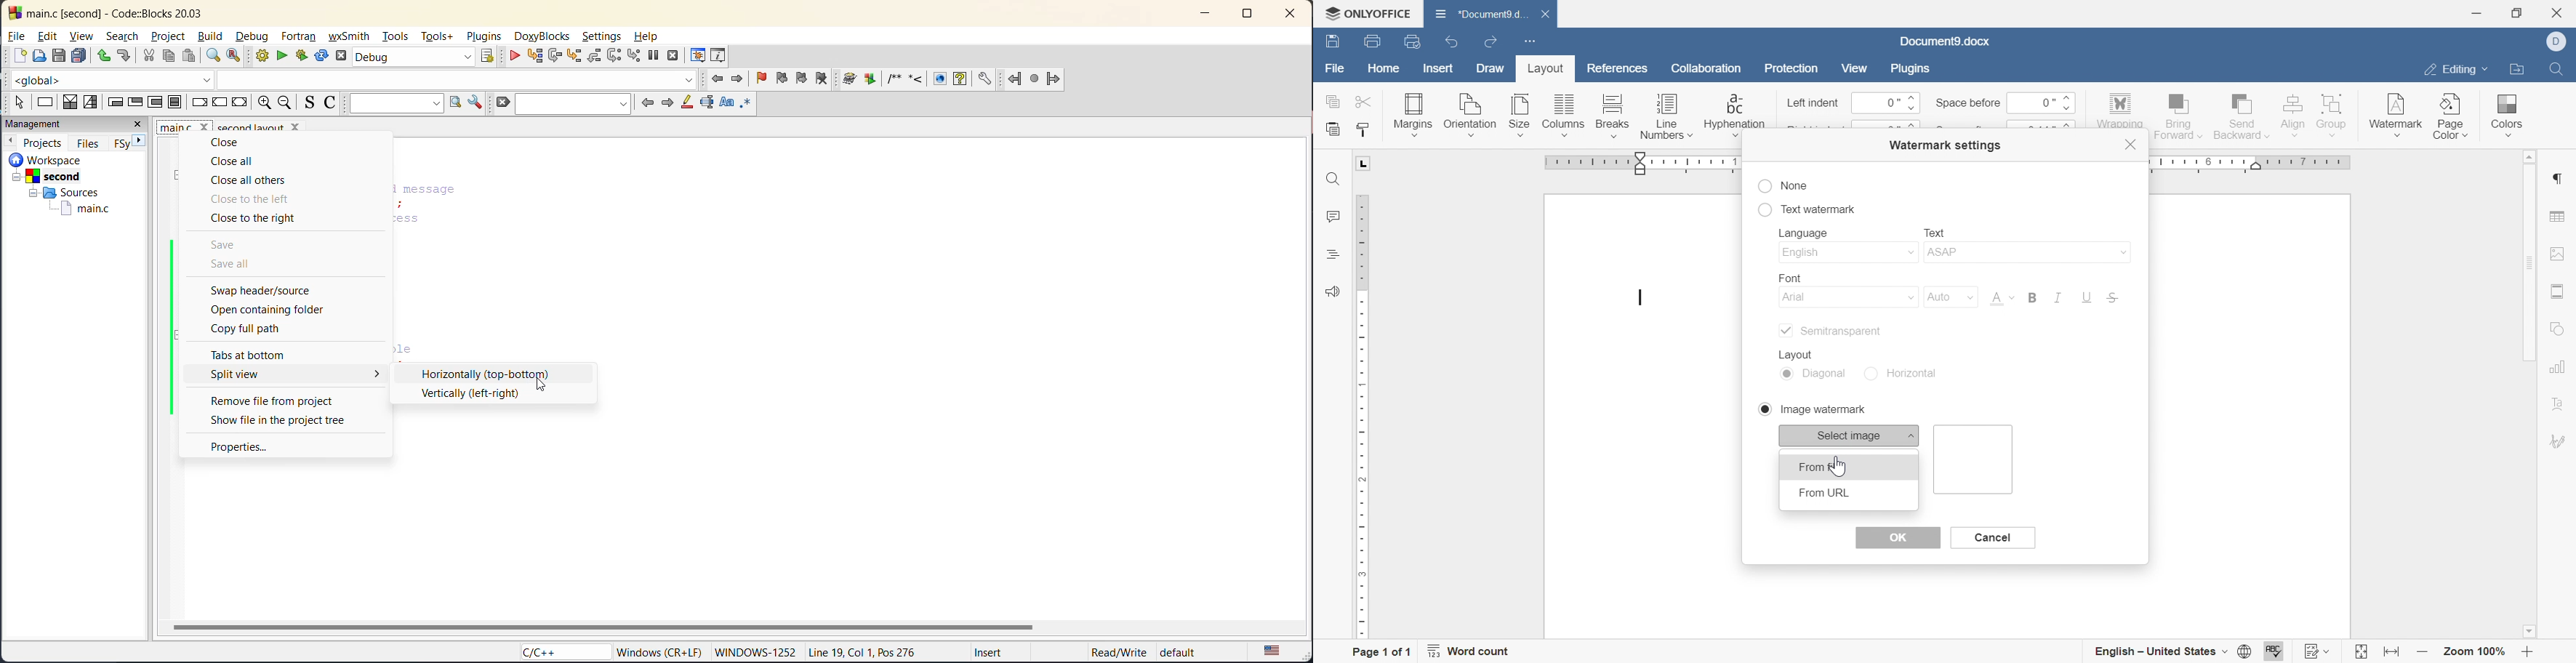 This screenshot has width=2576, height=672. What do you see at coordinates (1849, 299) in the screenshot?
I see `arial` at bounding box center [1849, 299].